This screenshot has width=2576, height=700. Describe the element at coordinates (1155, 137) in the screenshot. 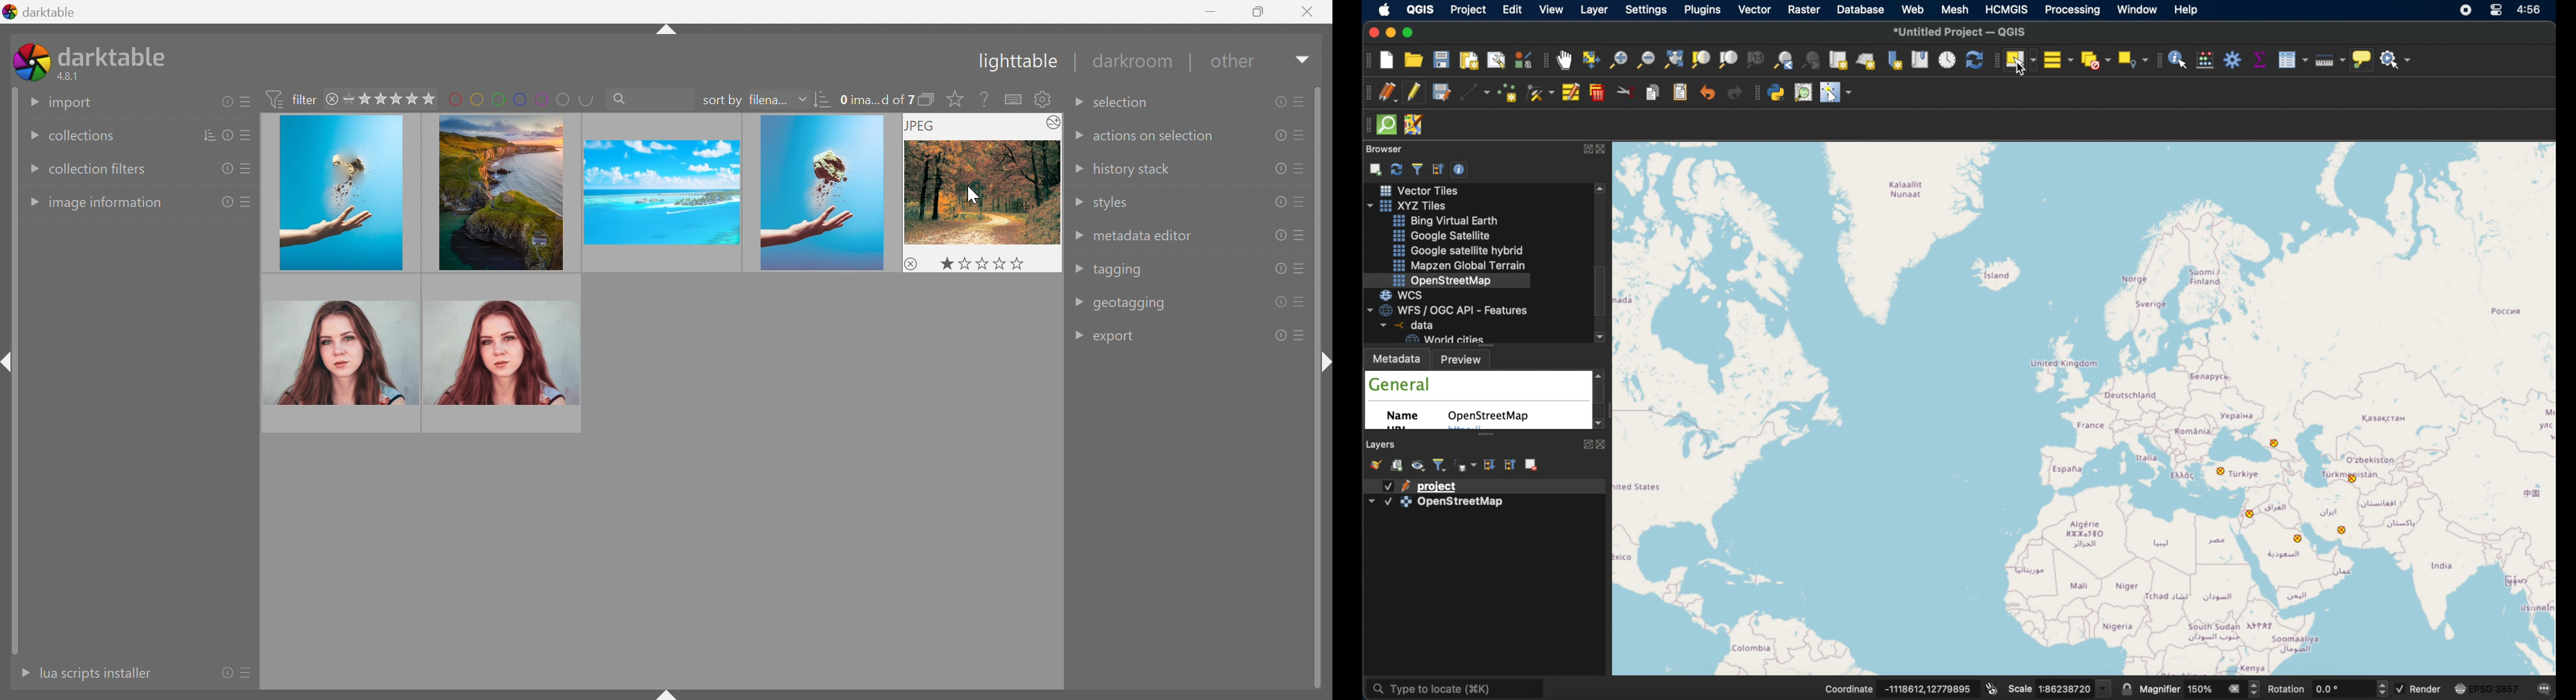

I see `actions on selection` at that location.